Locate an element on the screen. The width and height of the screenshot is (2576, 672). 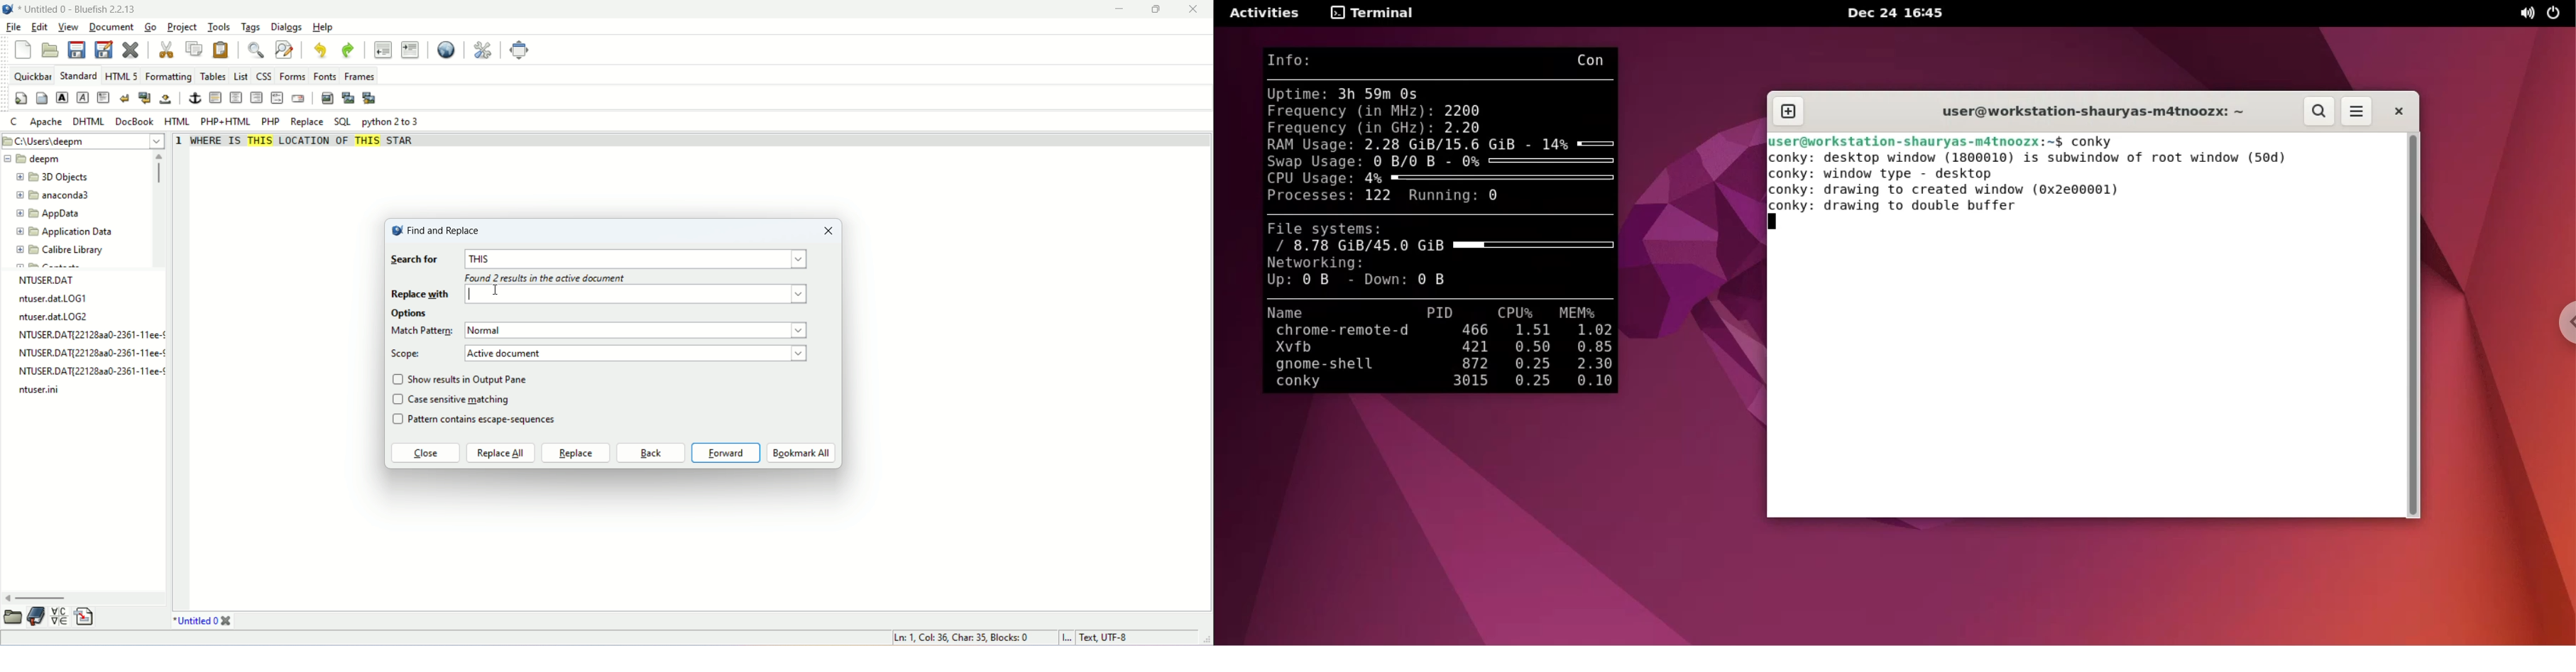
preferences is located at coordinates (483, 51).